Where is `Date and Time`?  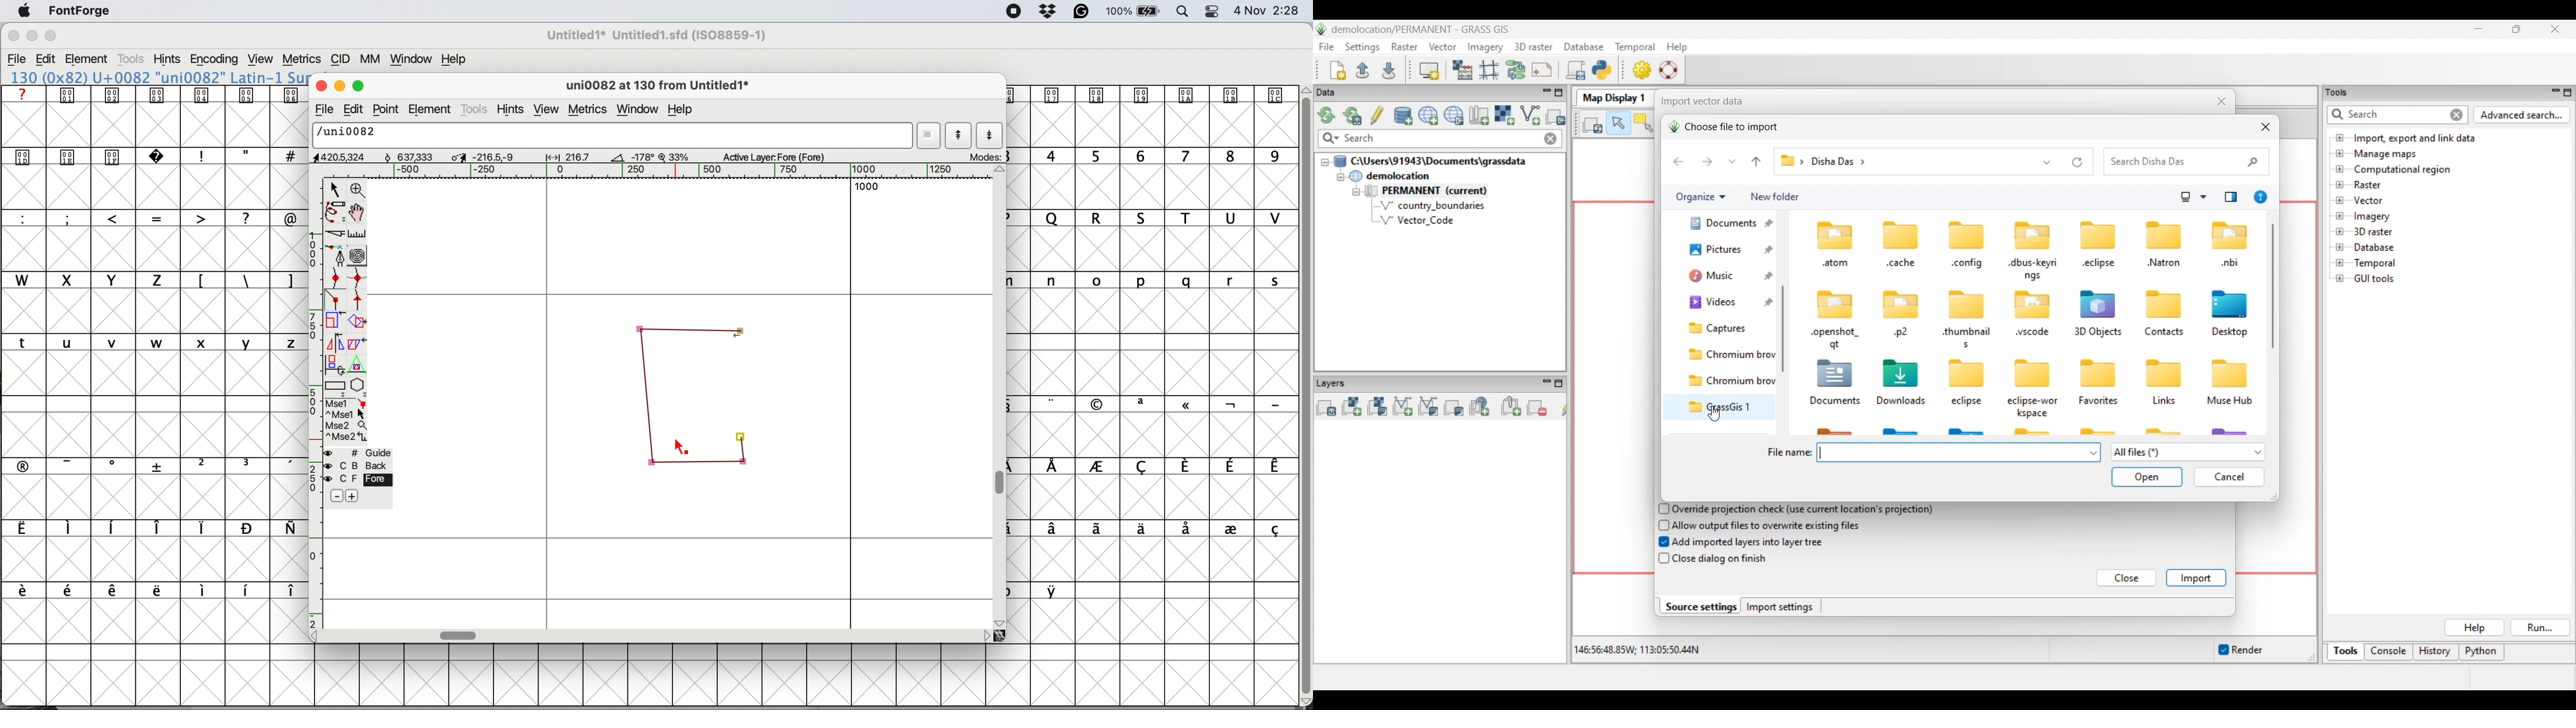 Date and Time is located at coordinates (1271, 10).